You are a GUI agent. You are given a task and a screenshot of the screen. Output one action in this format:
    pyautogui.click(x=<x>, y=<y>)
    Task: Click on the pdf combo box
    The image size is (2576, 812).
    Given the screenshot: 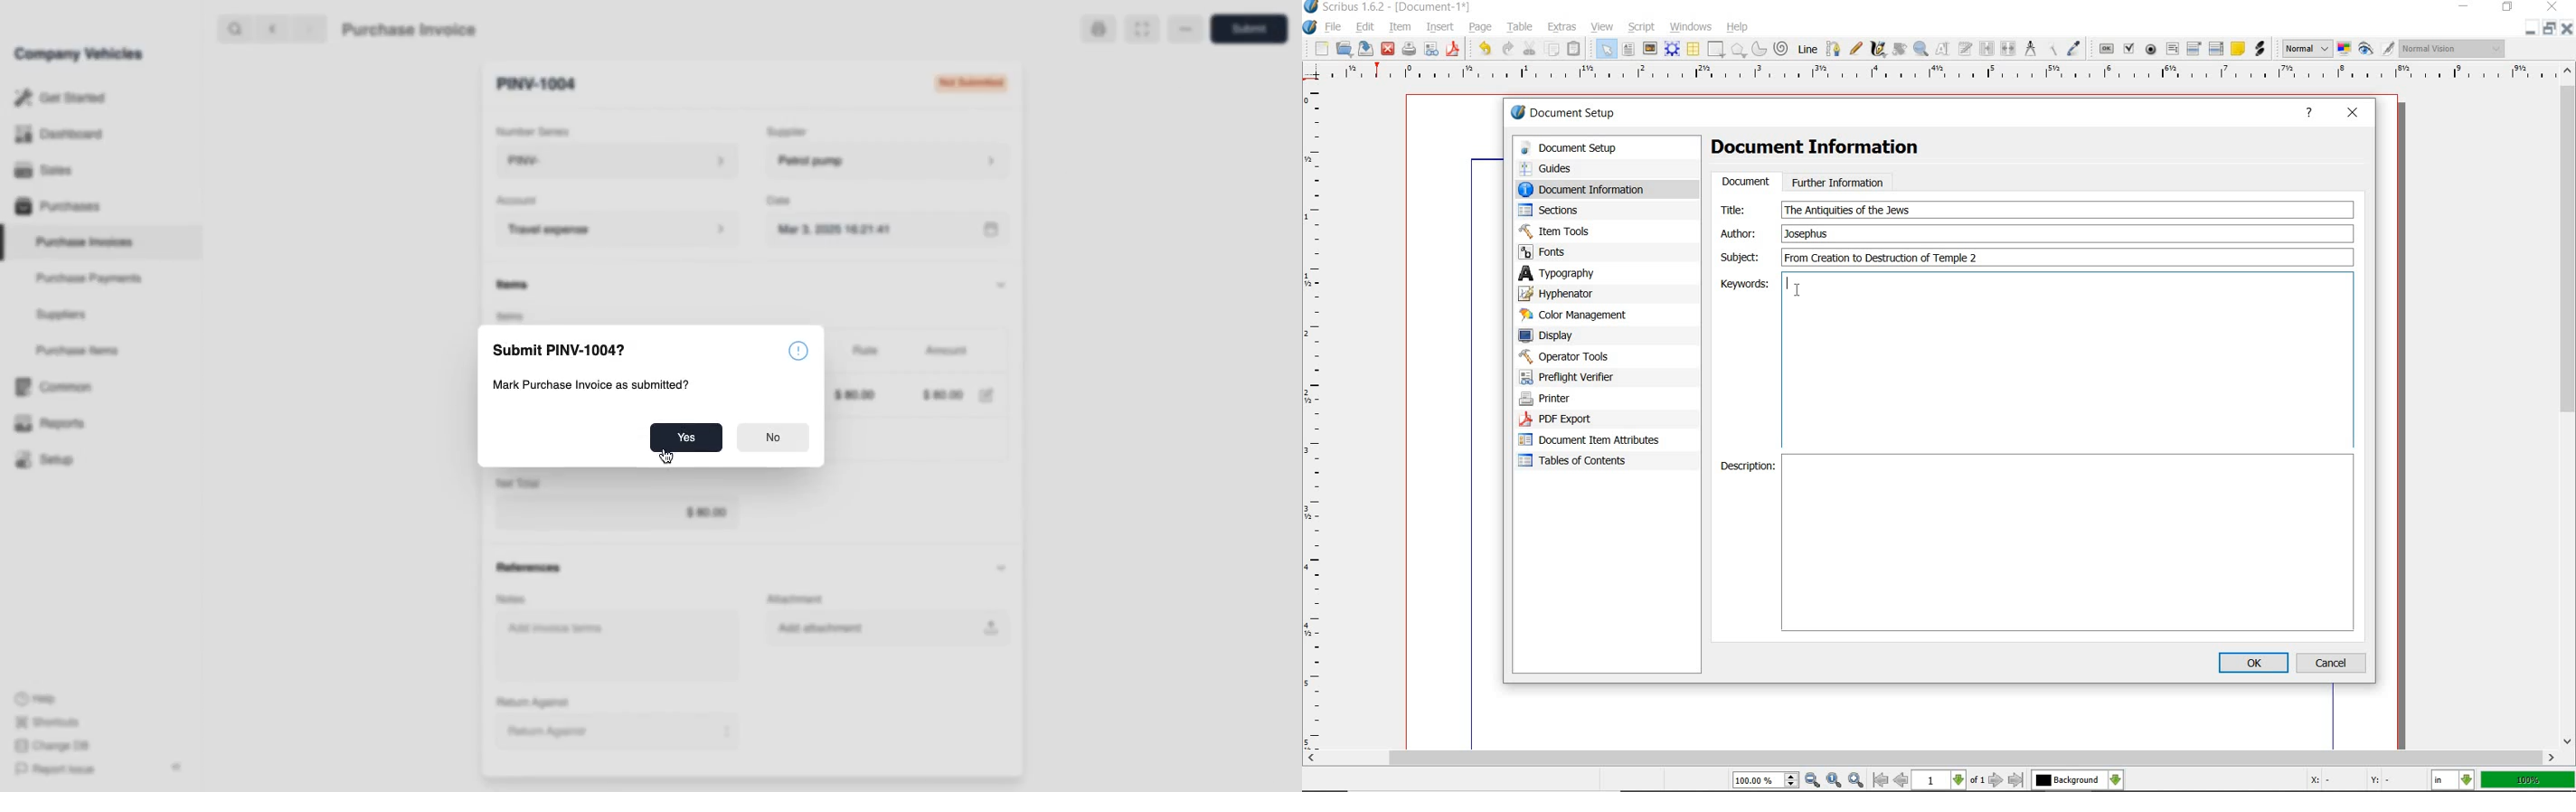 What is the action you would take?
    pyautogui.click(x=2195, y=49)
    